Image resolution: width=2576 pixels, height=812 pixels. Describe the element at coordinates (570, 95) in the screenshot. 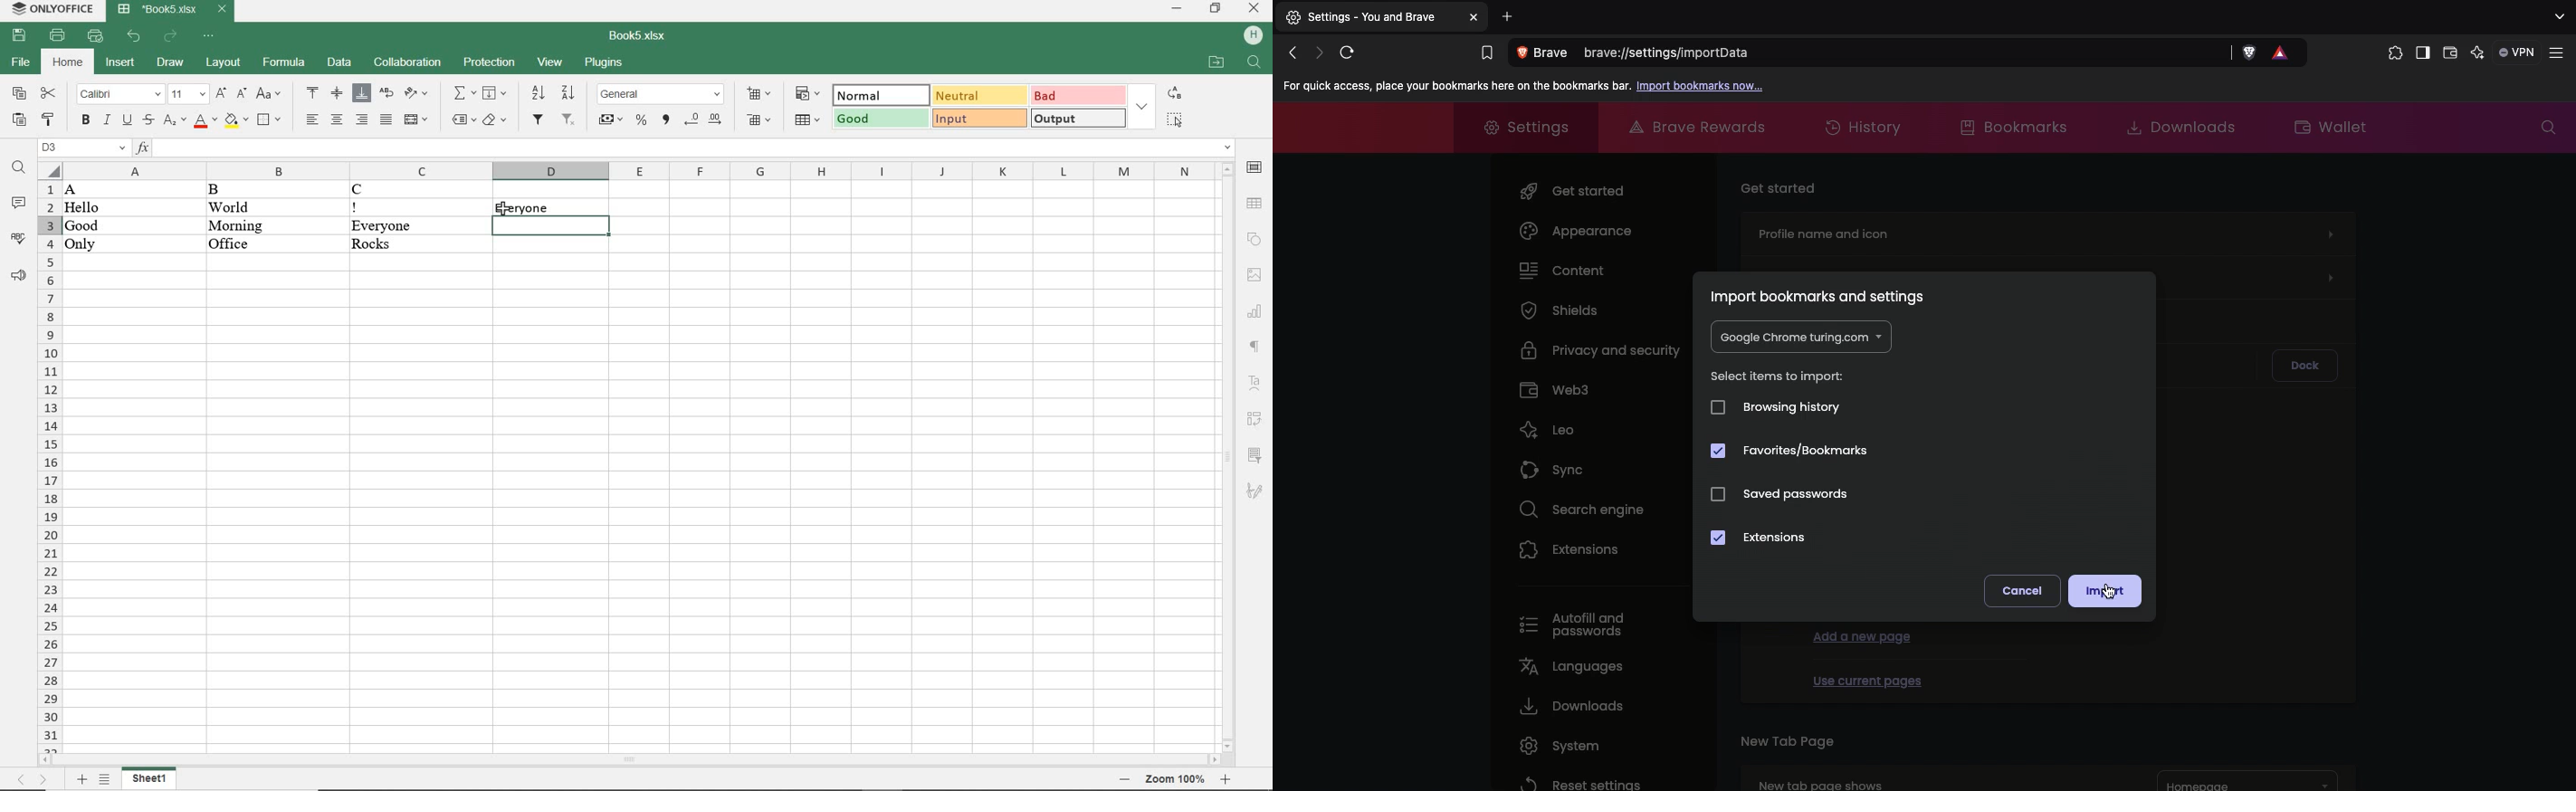

I see `sort descending` at that location.